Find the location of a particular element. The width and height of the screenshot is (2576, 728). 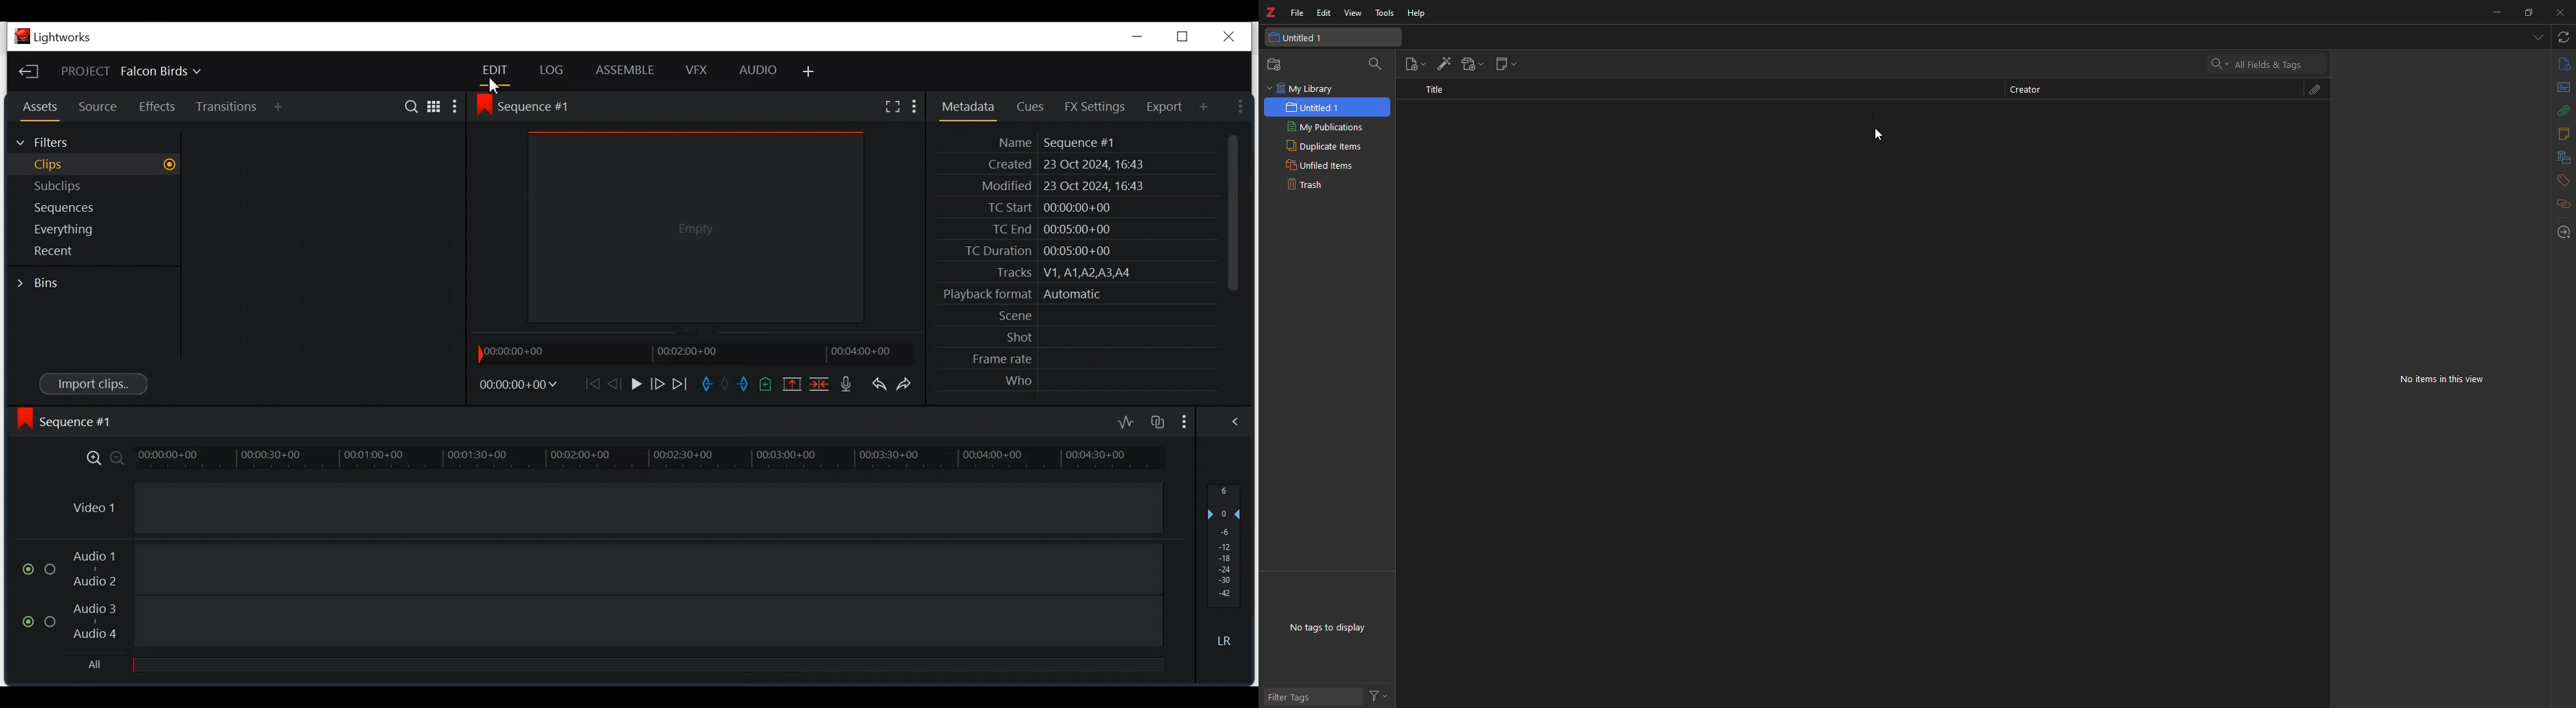

new collection is located at coordinates (1277, 64).